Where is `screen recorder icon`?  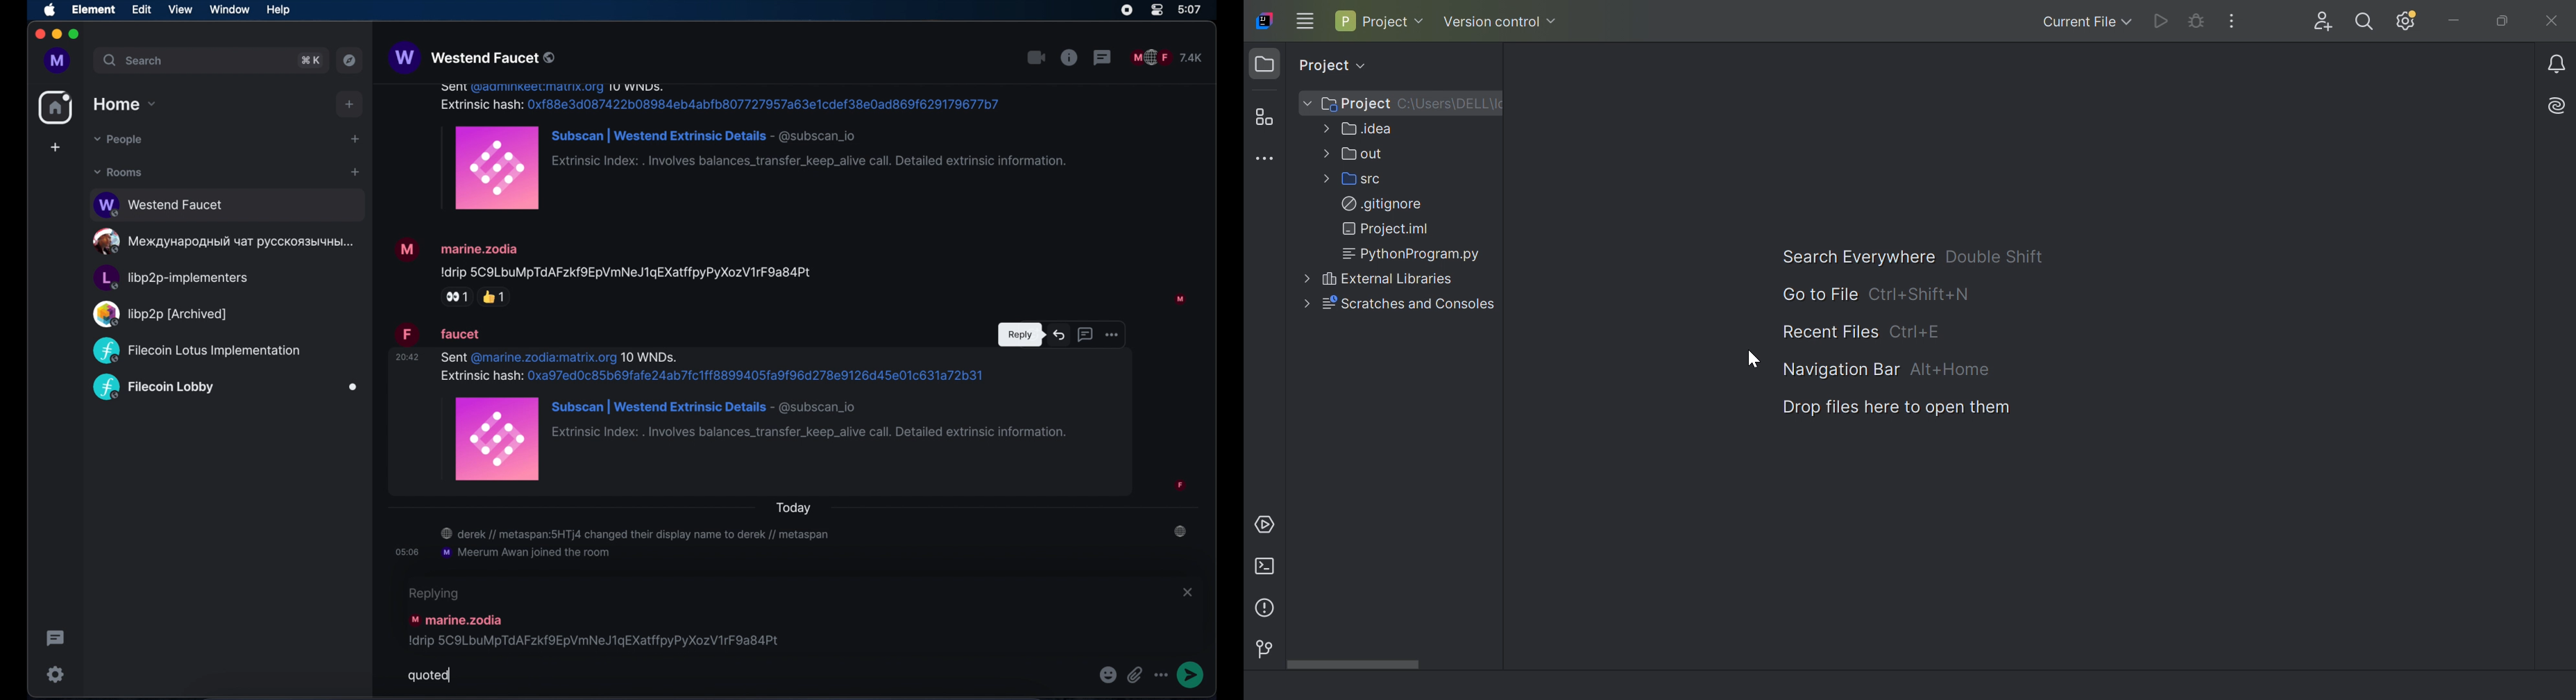 screen recorder icon is located at coordinates (1126, 10).